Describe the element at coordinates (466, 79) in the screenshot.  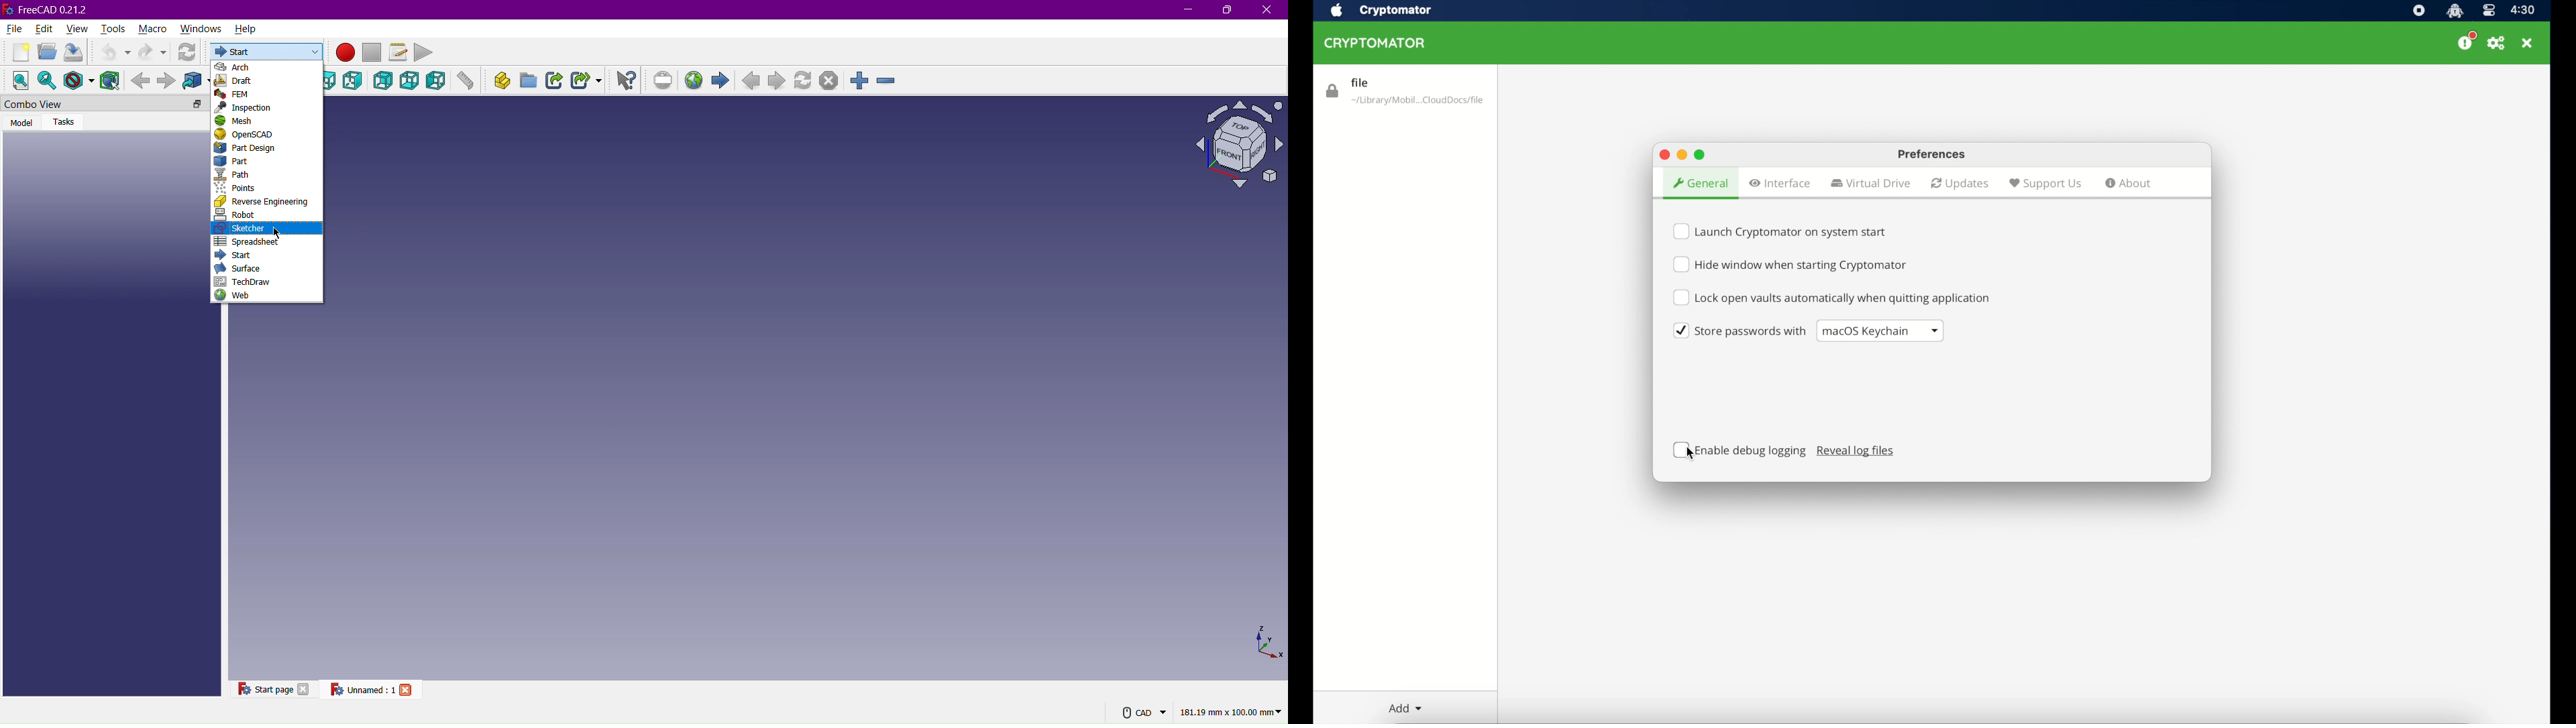
I see `Measure distance` at that location.